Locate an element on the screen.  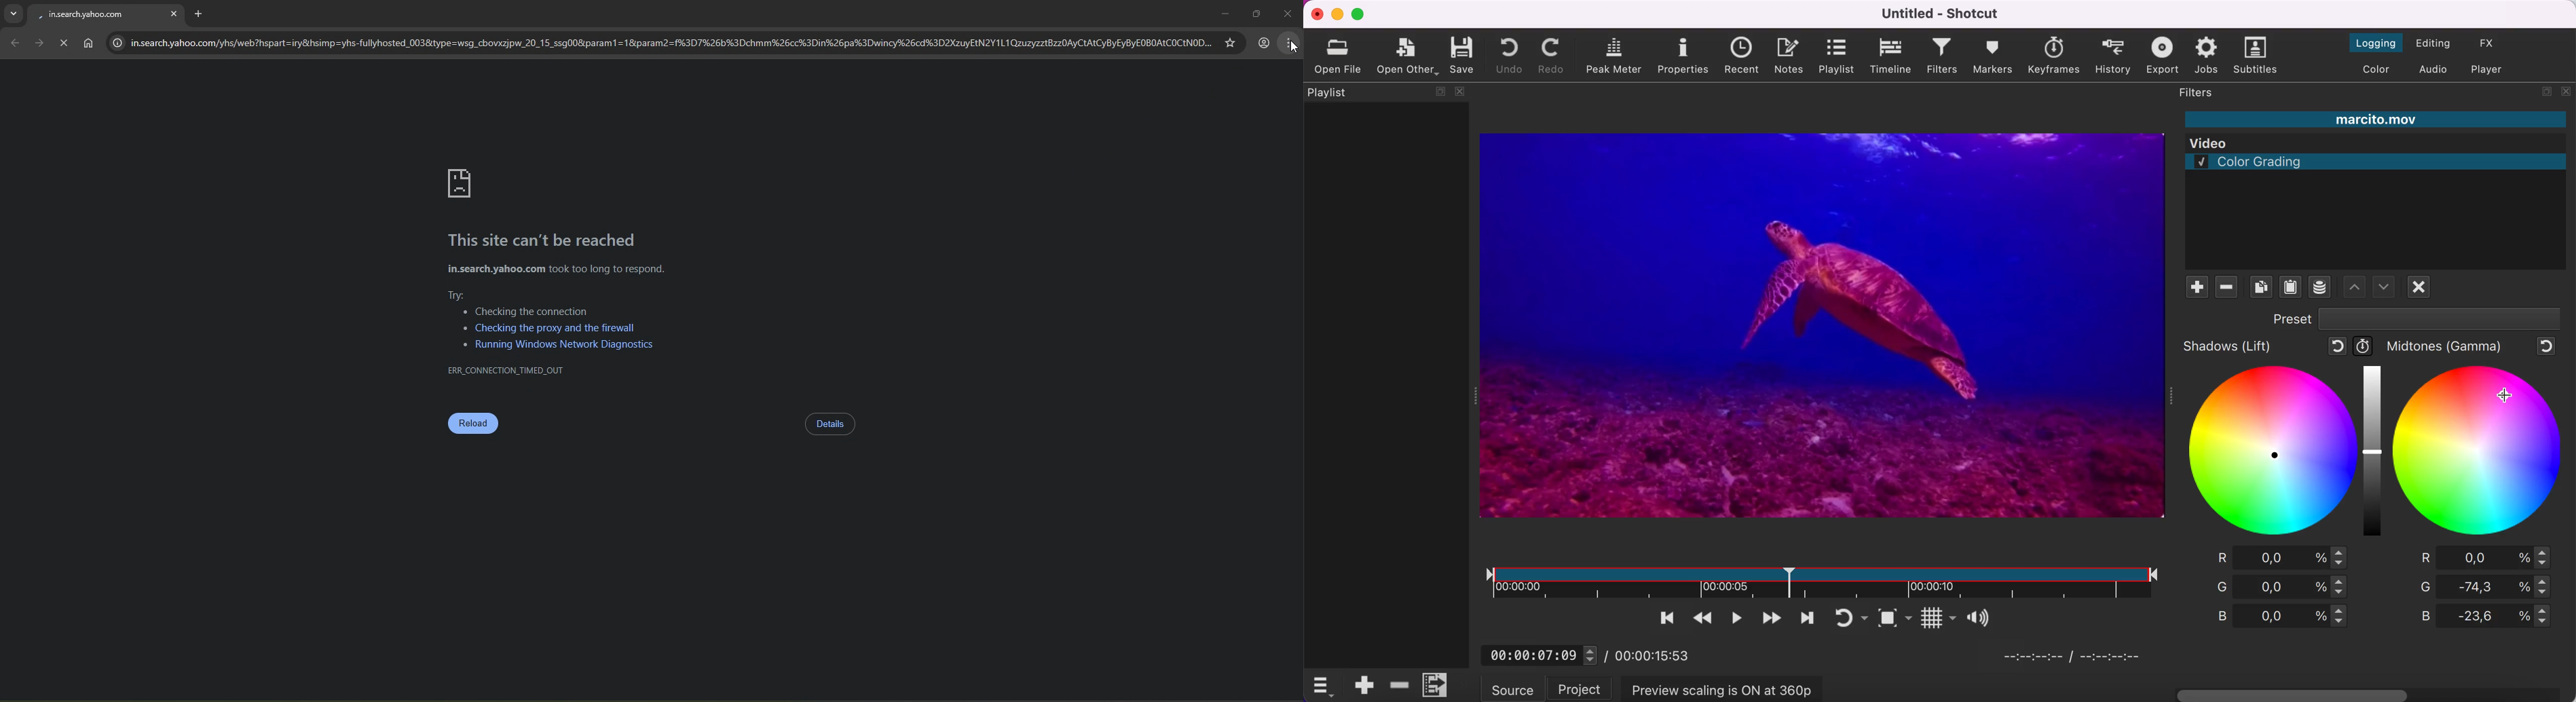
midtones (gamma) is located at coordinates (2445, 346).